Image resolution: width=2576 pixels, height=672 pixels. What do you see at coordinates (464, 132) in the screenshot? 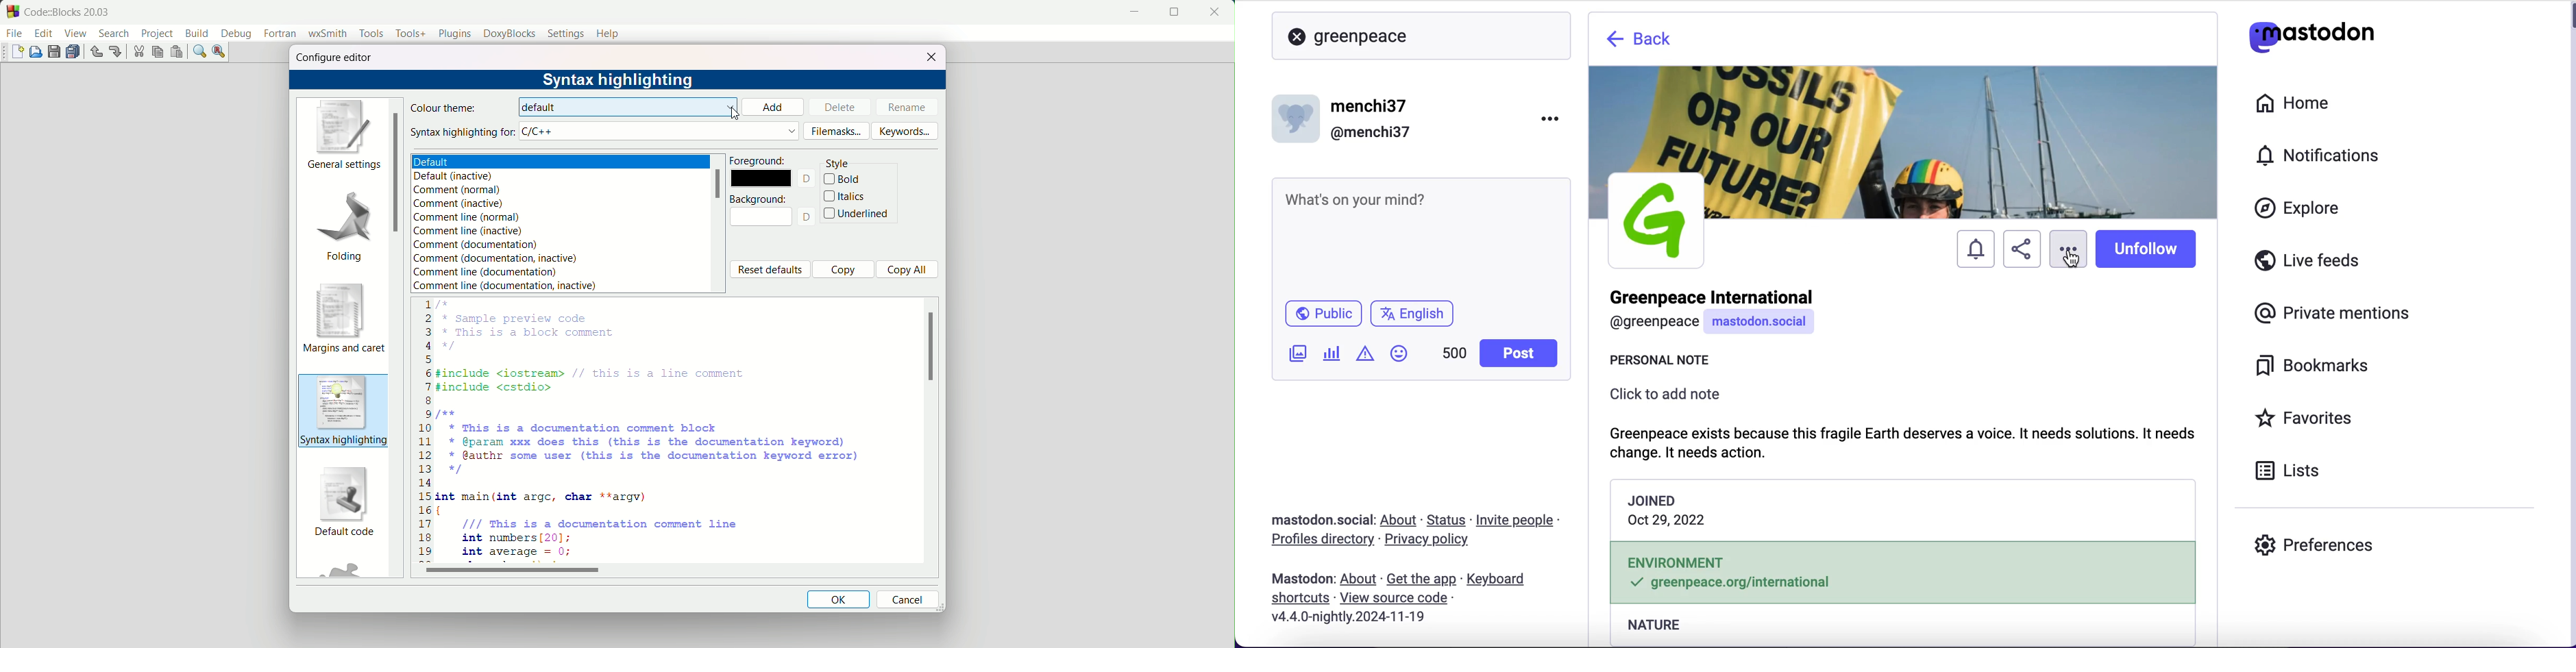
I see `syntax highlight for` at bounding box center [464, 132].